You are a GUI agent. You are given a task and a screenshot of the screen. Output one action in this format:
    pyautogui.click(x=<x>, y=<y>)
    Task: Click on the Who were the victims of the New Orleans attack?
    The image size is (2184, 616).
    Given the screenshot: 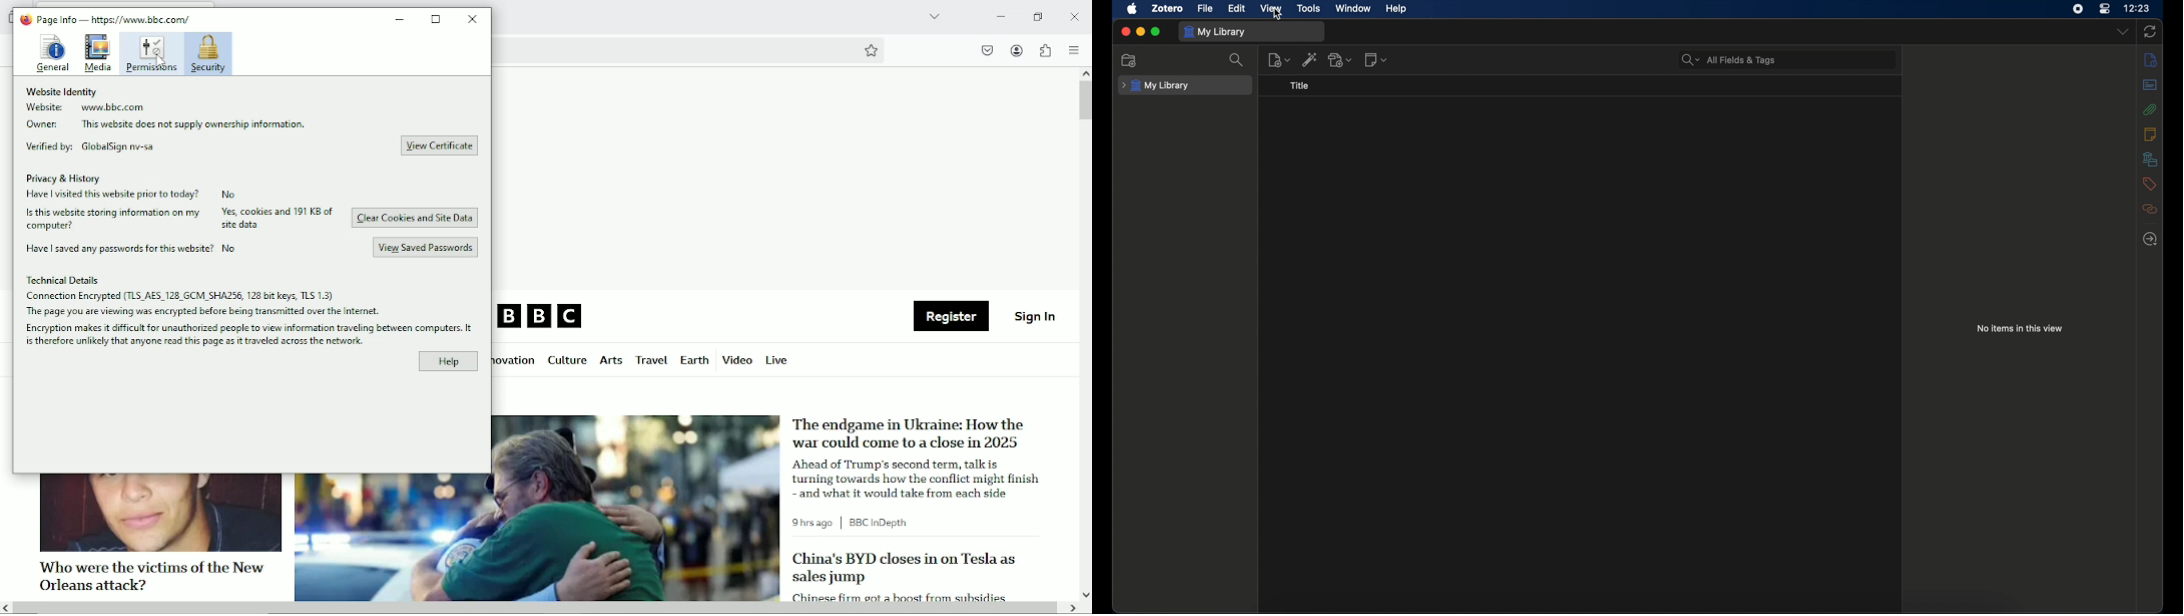 What is the action you would take?
    pyautogui.click(x=149, y=575)
    